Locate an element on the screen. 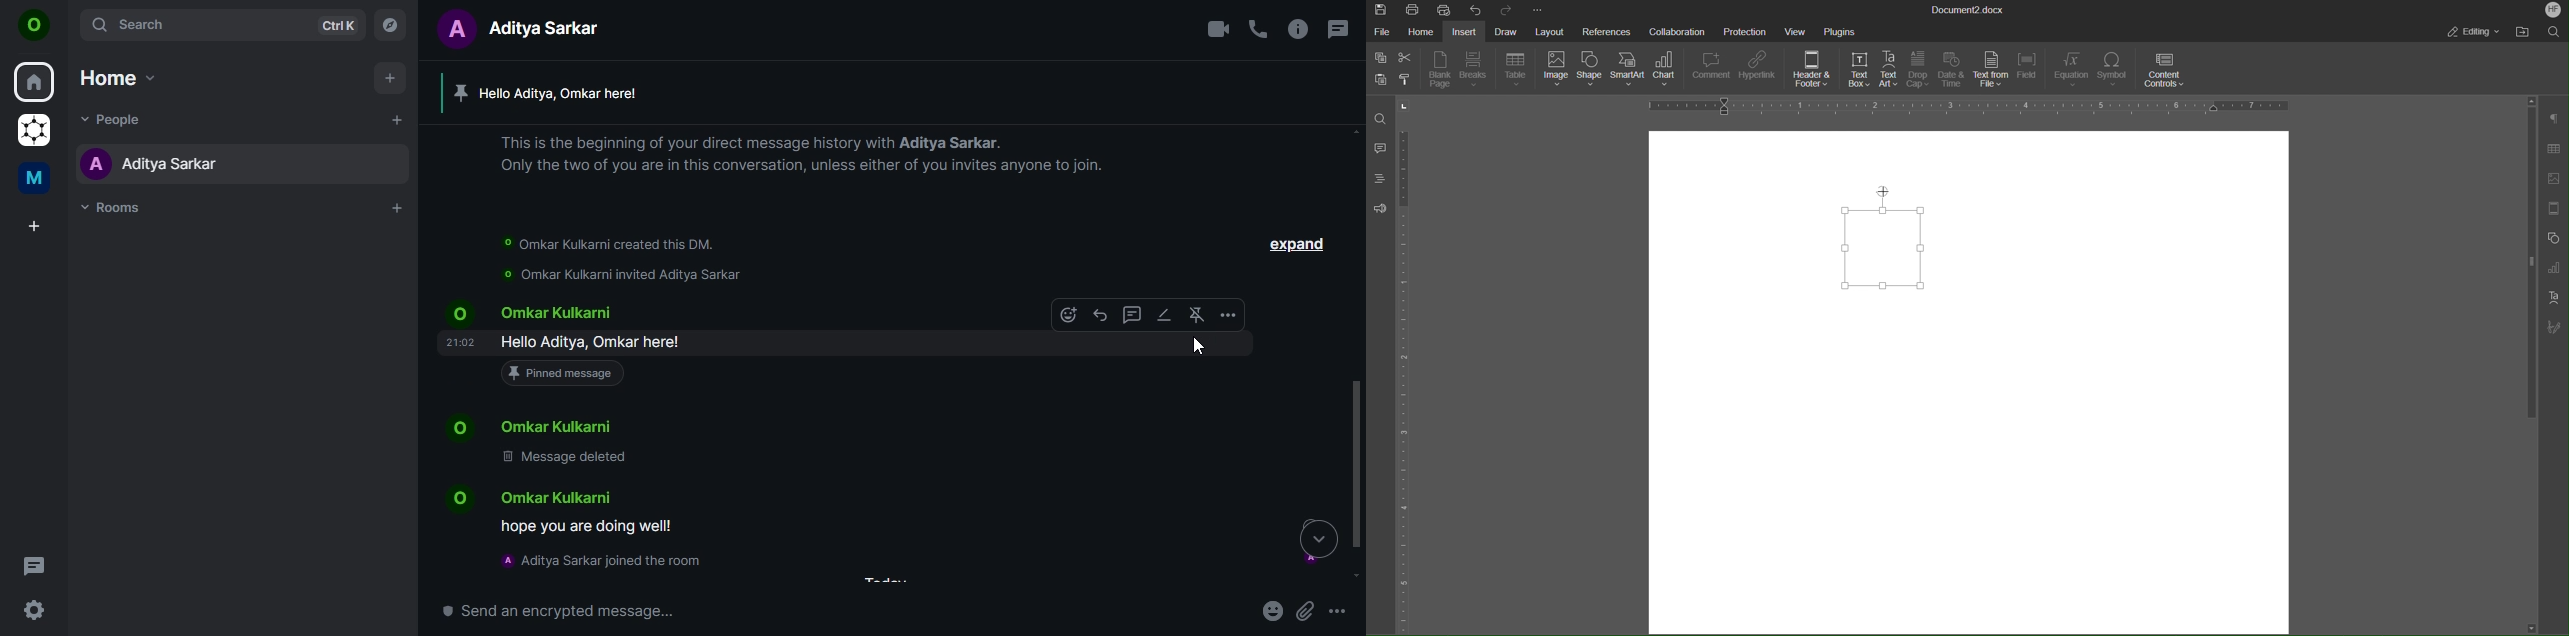  Text Art is located at coordinates (2553, 297).